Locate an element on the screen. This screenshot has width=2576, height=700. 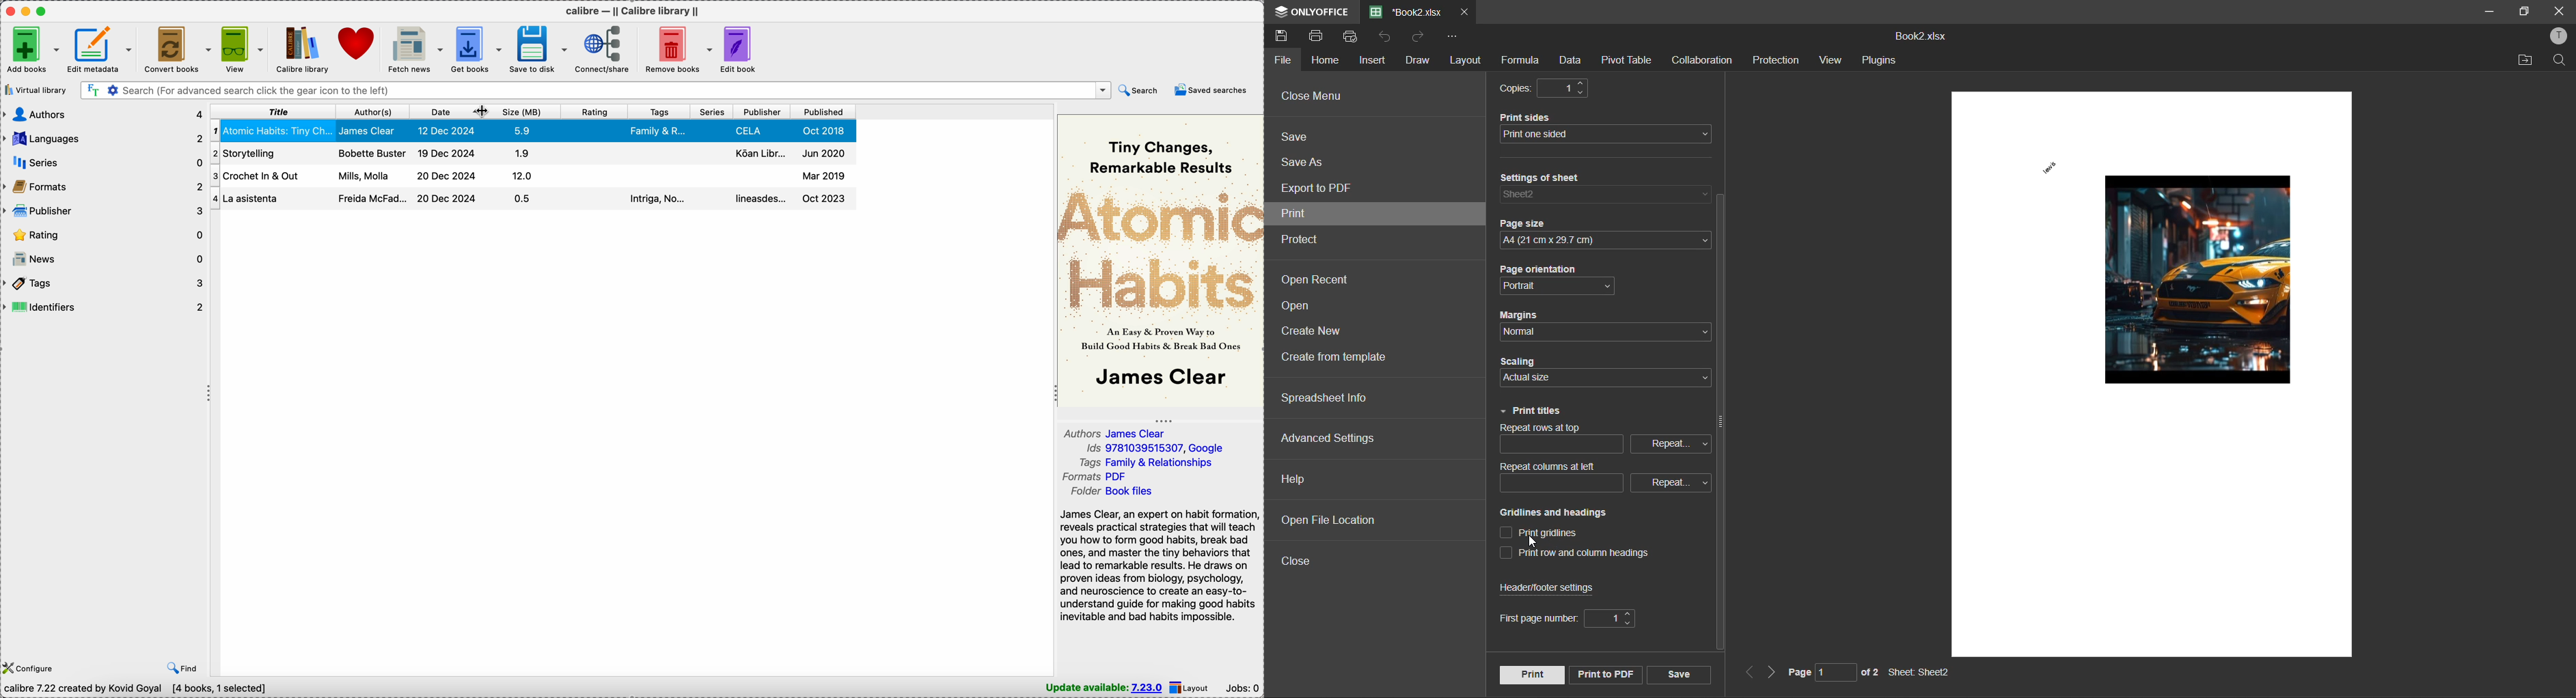
Crochet In & Out book details is located at coordinates (534, 153).